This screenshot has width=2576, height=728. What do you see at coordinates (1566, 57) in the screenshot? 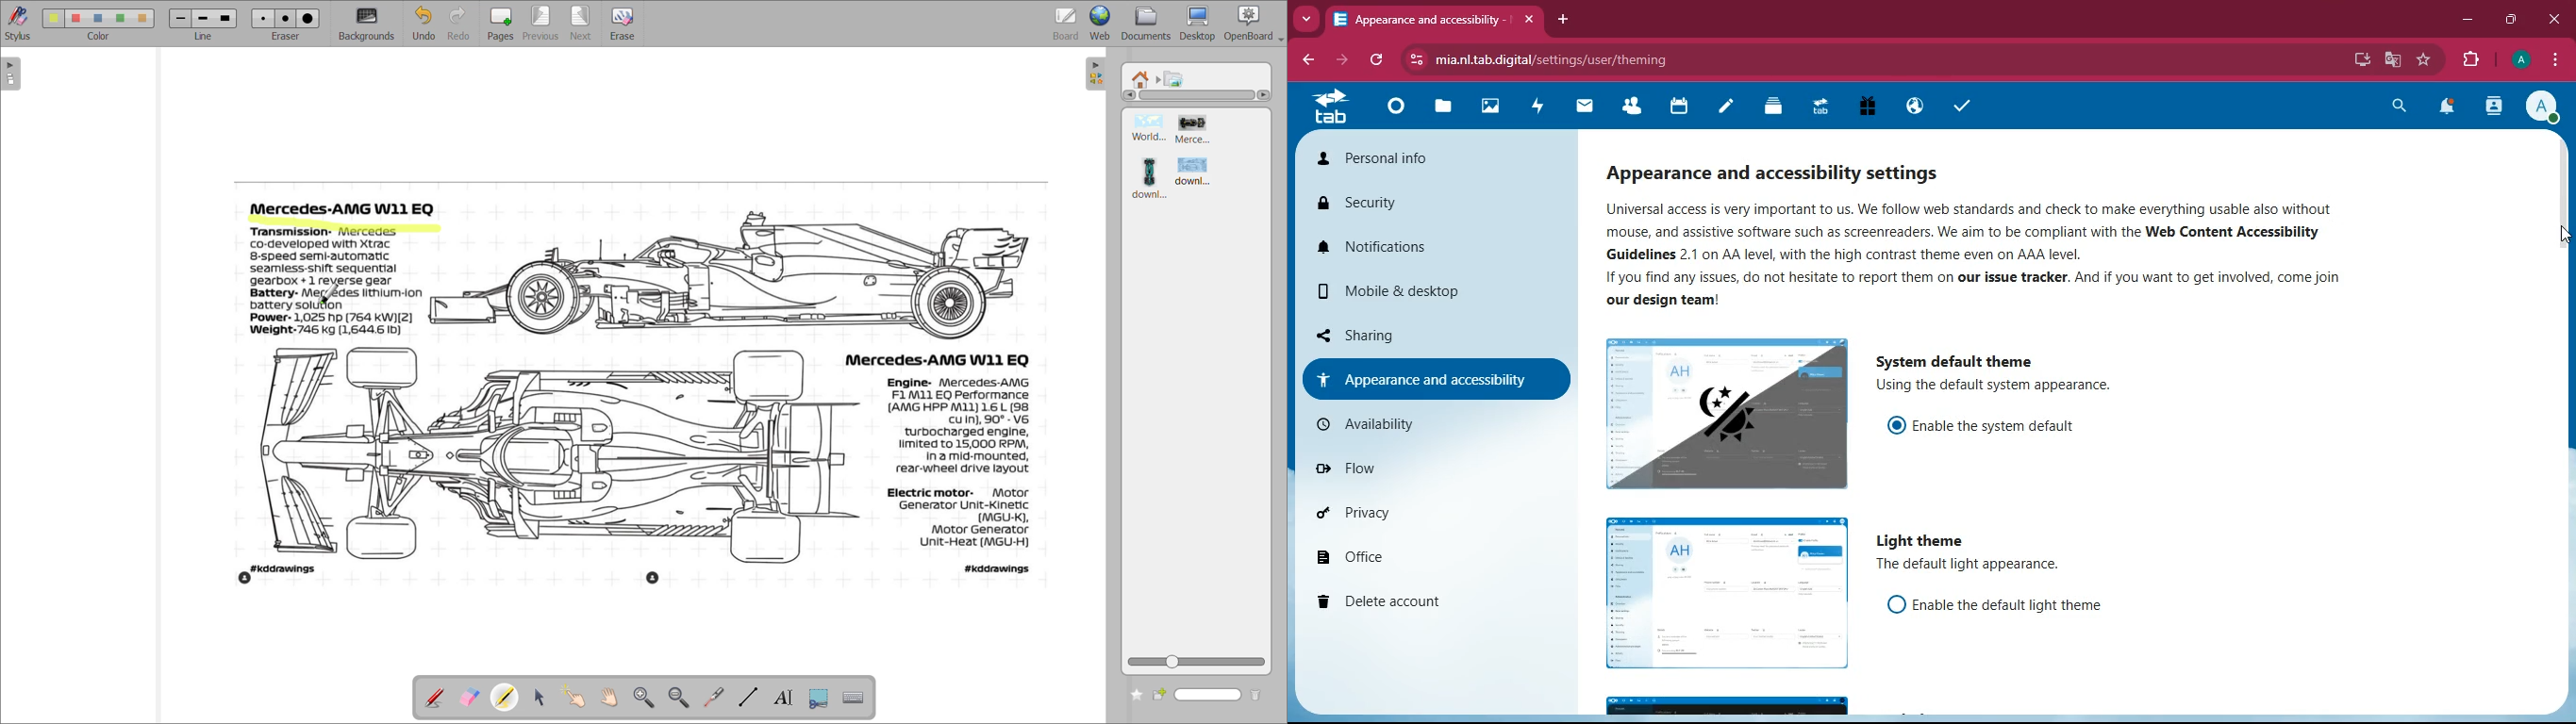
I see `url` at bounding box center [1566, 57].